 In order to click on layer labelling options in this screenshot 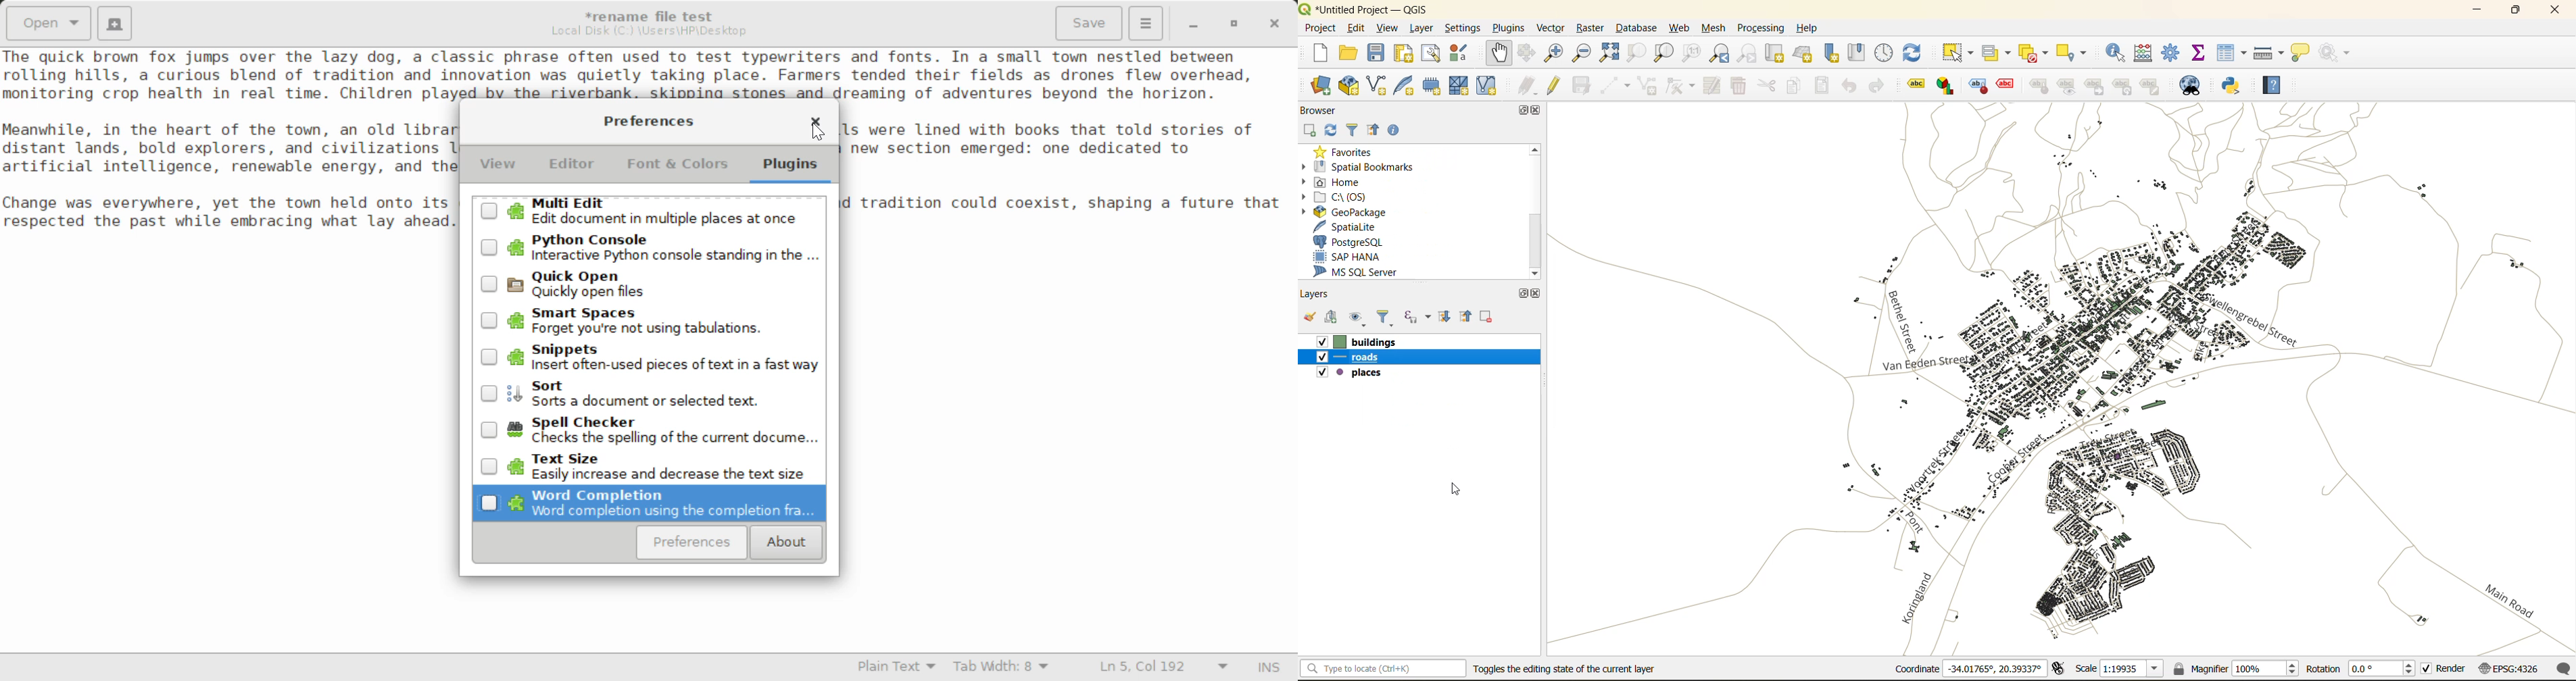, I will do `click(1916, 86)`.